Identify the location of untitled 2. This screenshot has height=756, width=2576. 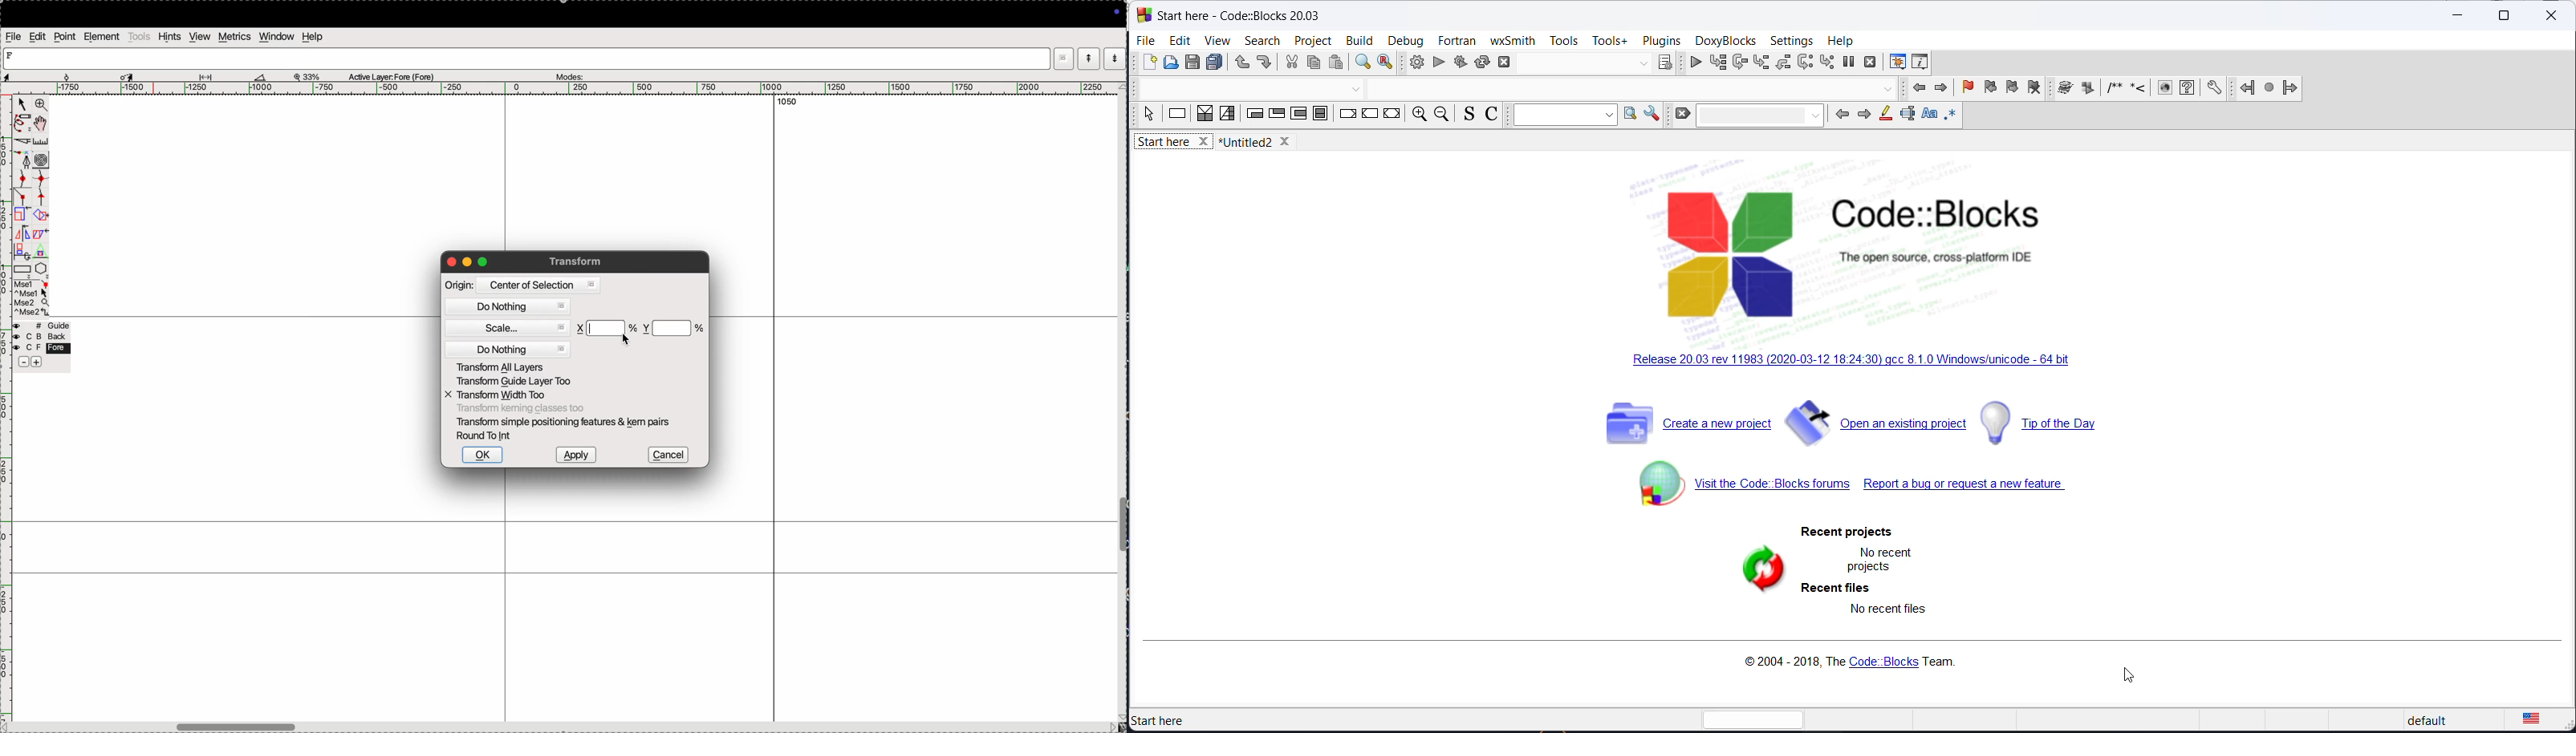
(1261, 142).